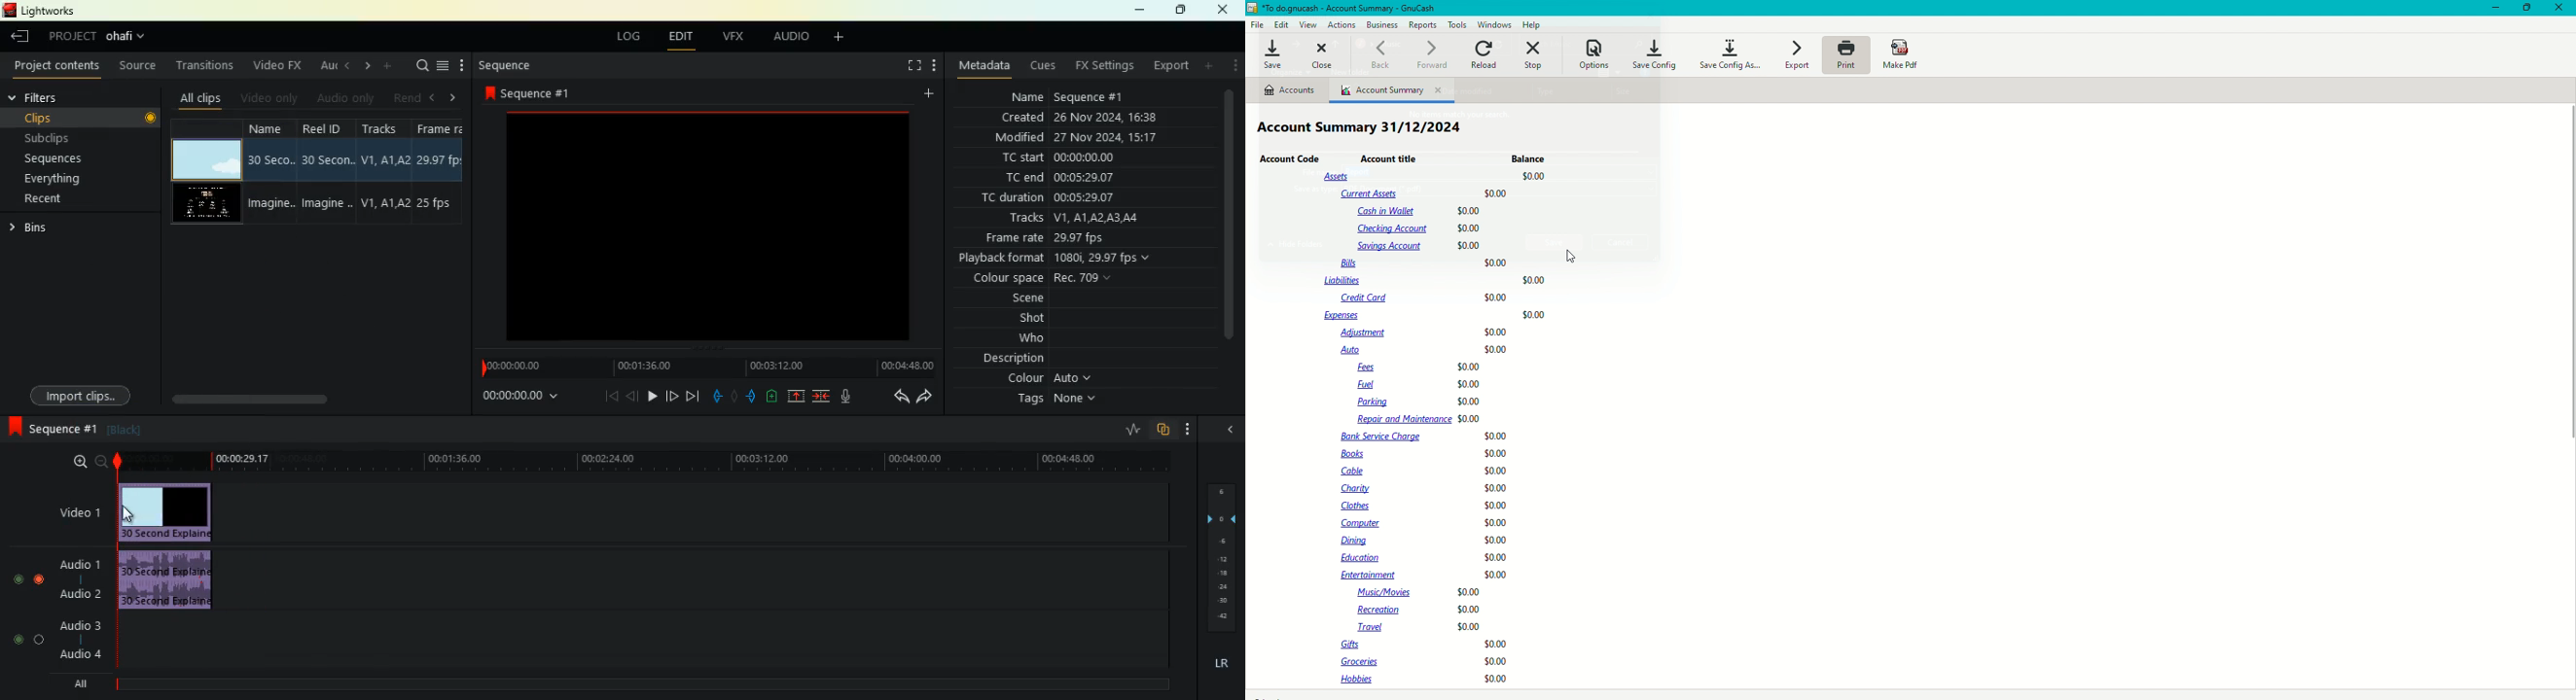  What do you see at coordinates (61, 66) in the screenshot?
I see `project contents` at bounding box center [61, 66].